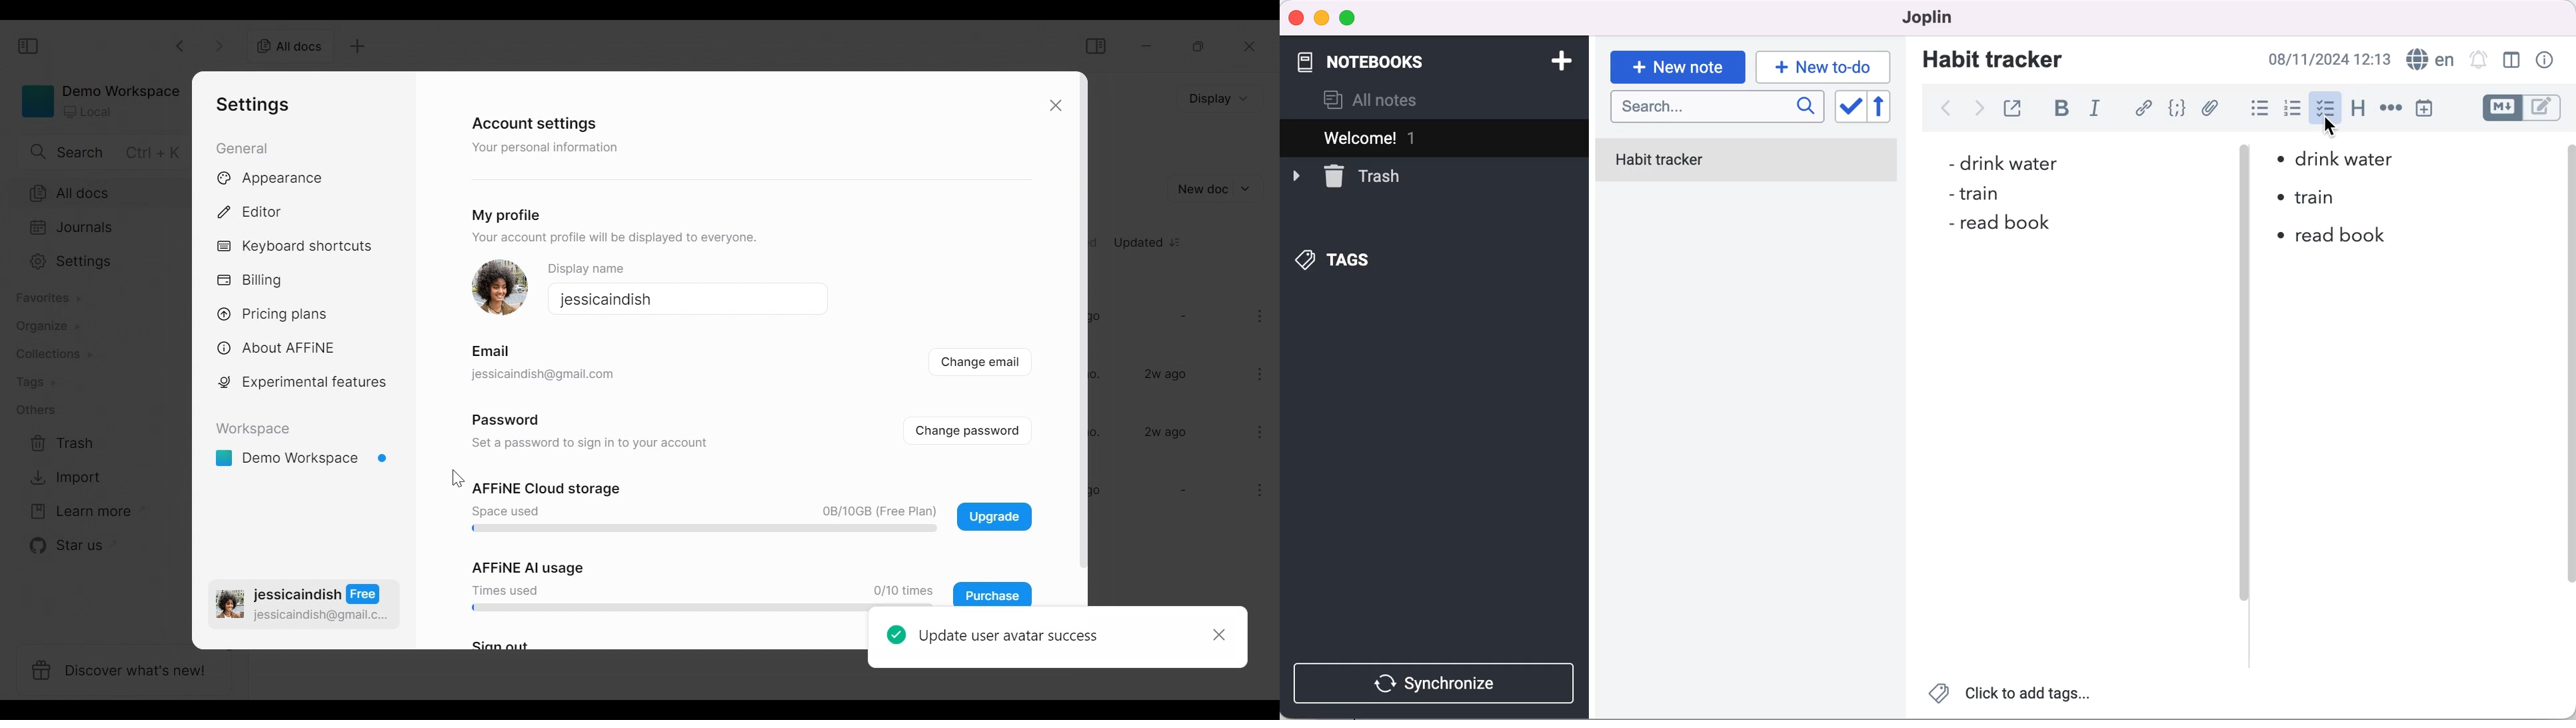  What do you see at coordinates (1437, 683) in the screenshot?
I see `synchronize` at bounding box center [1437, 683].